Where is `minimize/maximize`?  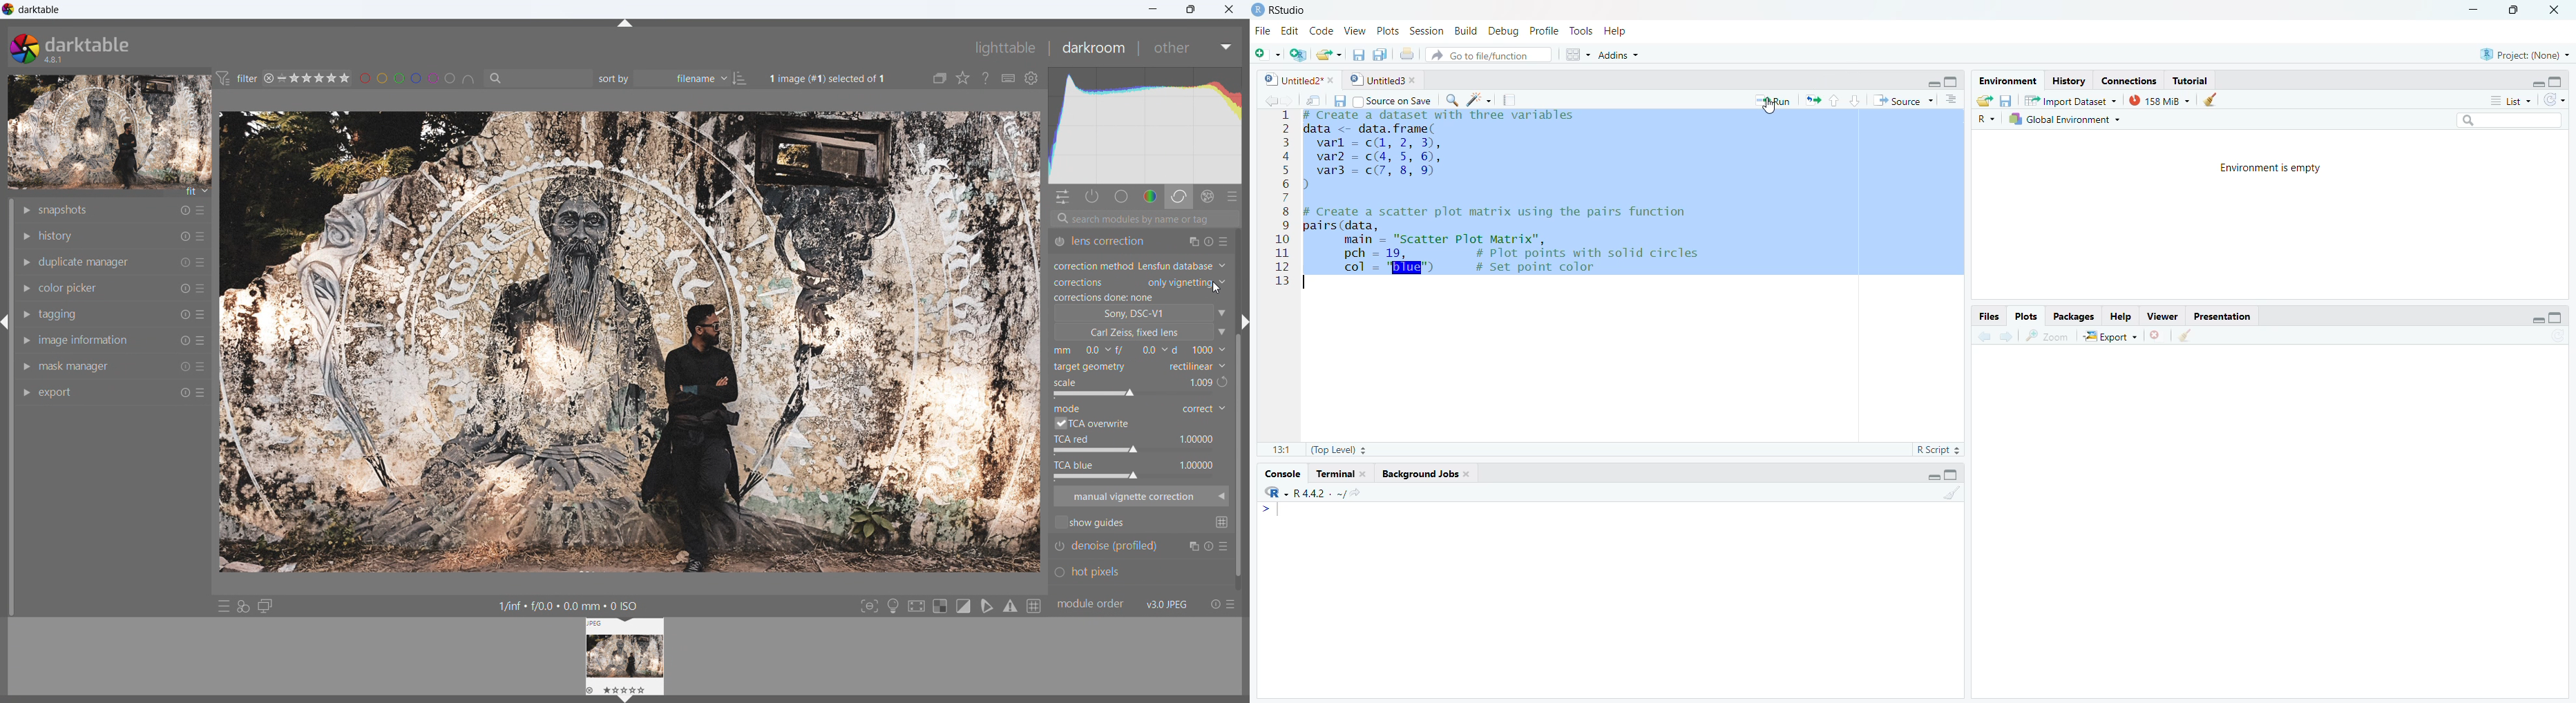 minimize/maximize is located at coordinates (2550, 81).